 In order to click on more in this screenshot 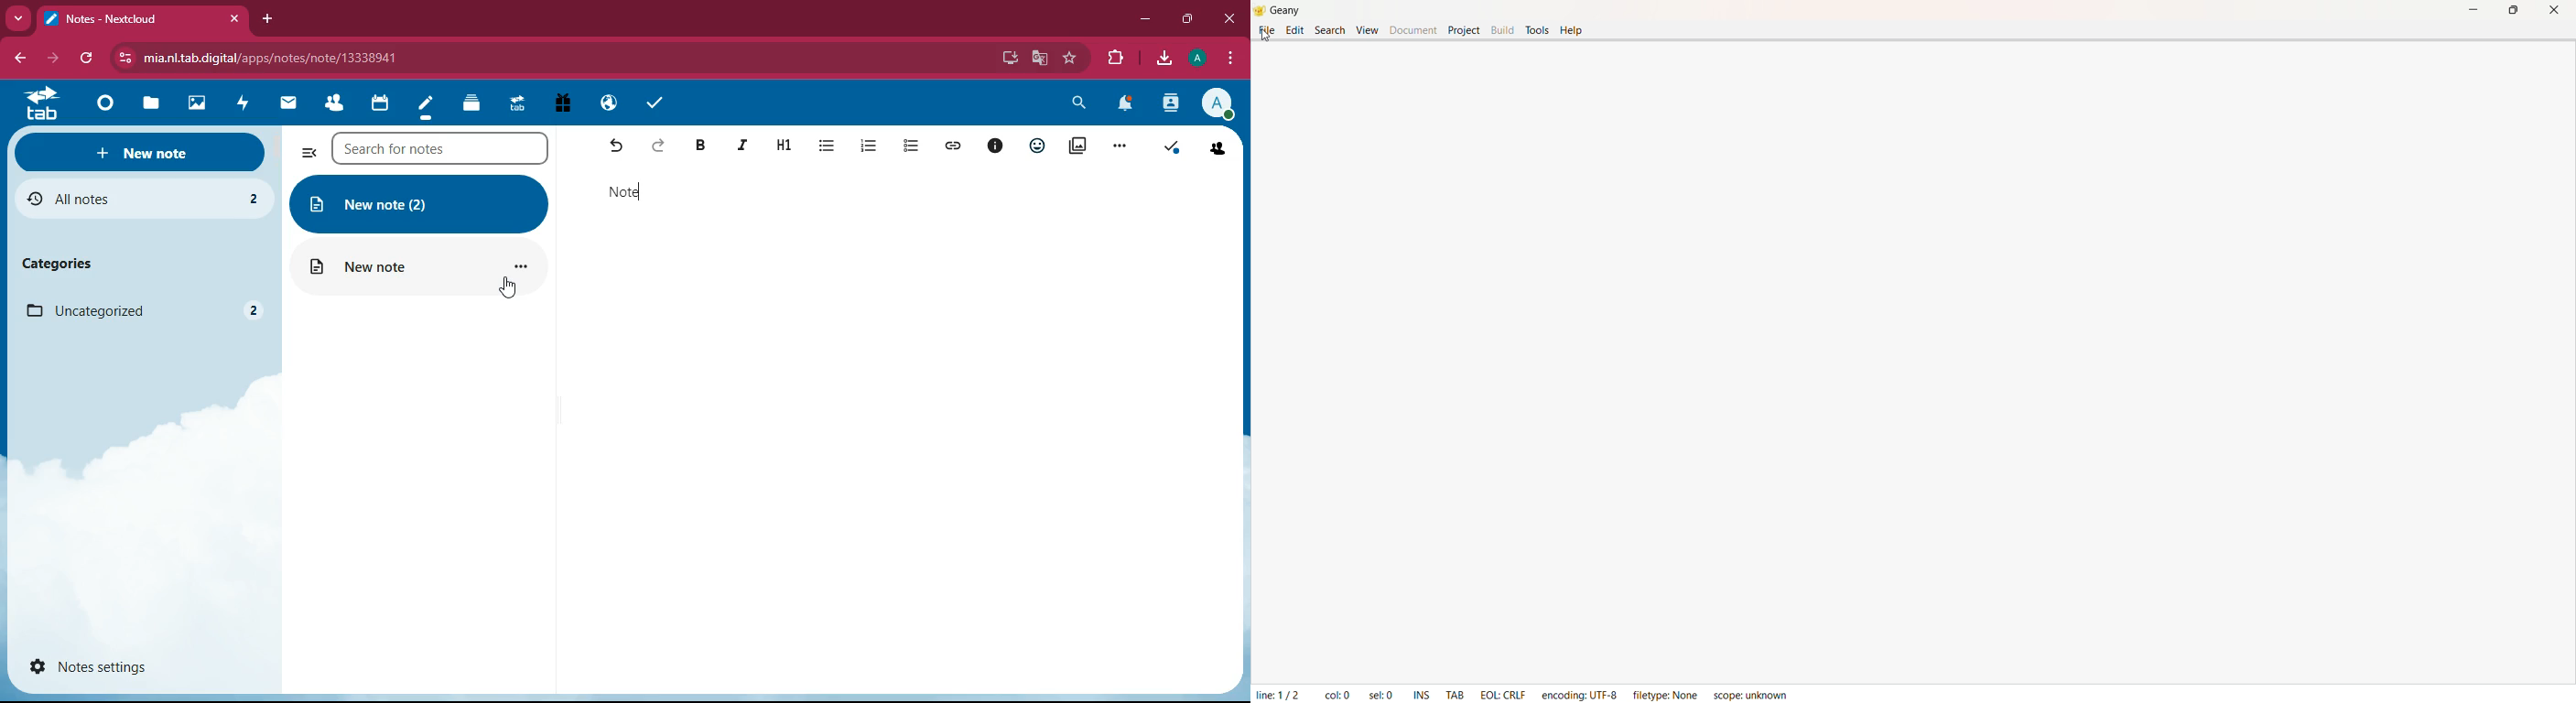, I will do `click(1122, 148)`.